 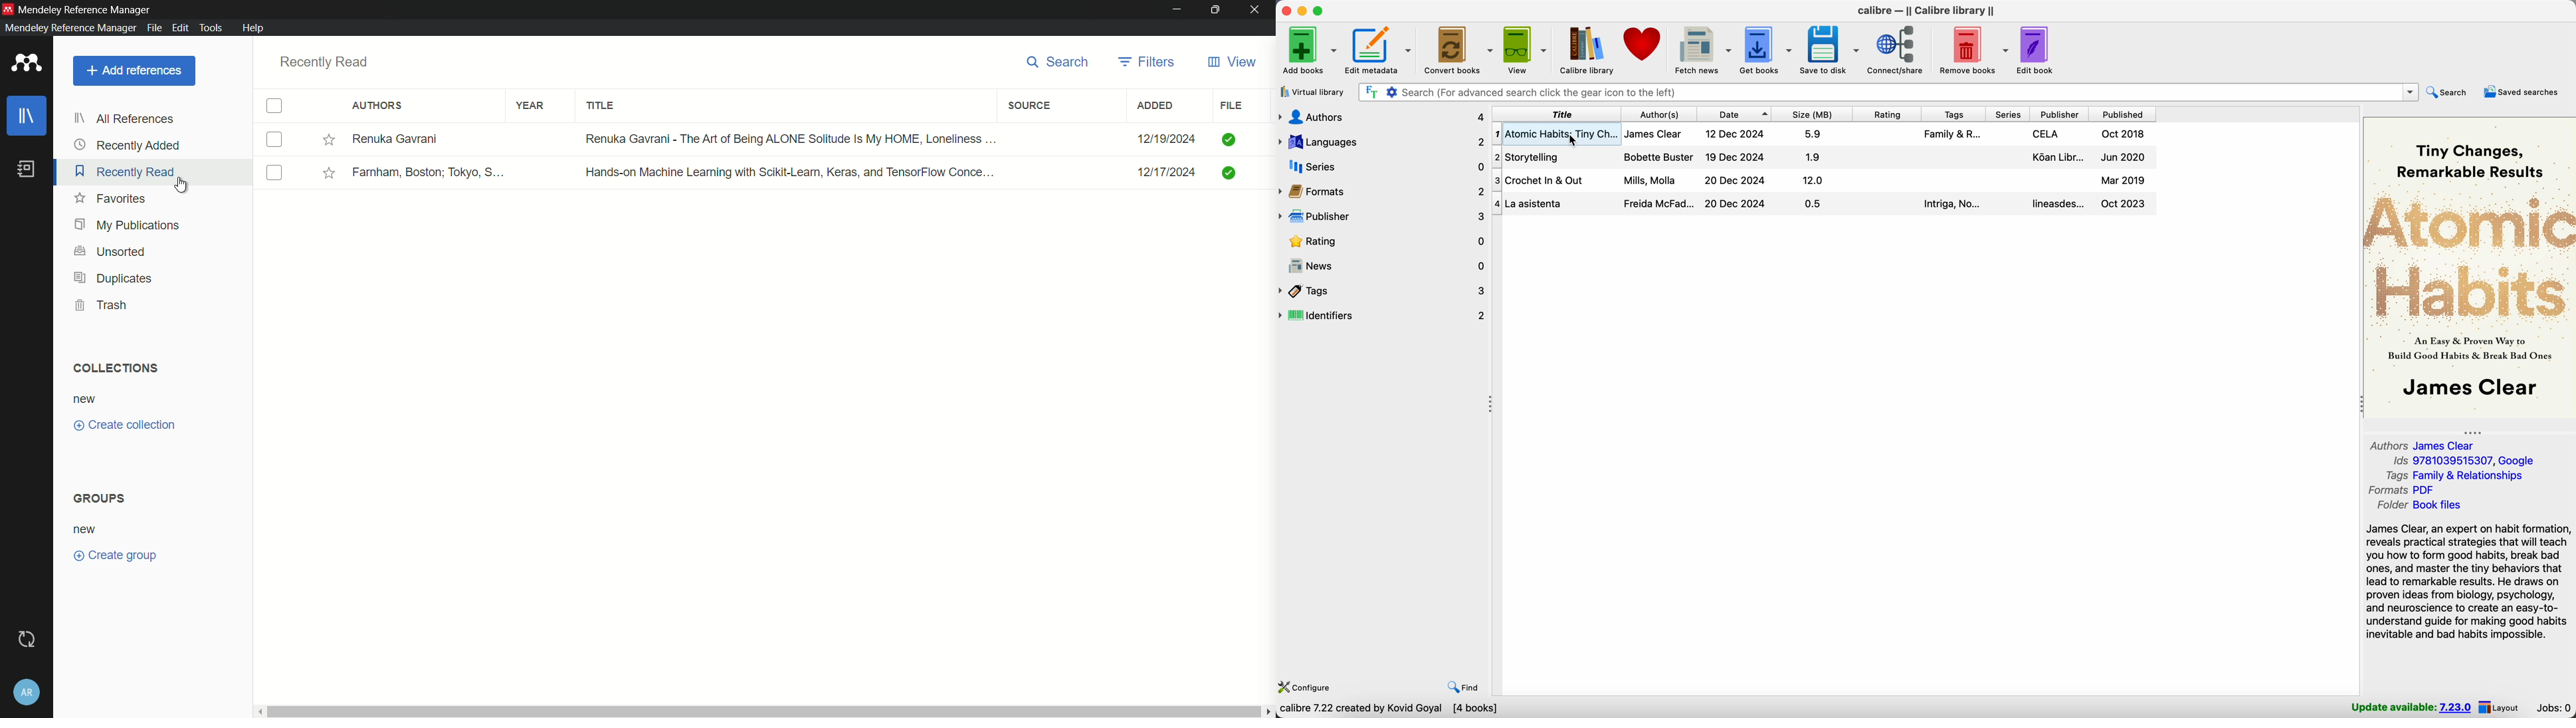 What do you see at coordinates (1232, 104) in the screenshot?
I see `file` at bounding box center [1232, 104].